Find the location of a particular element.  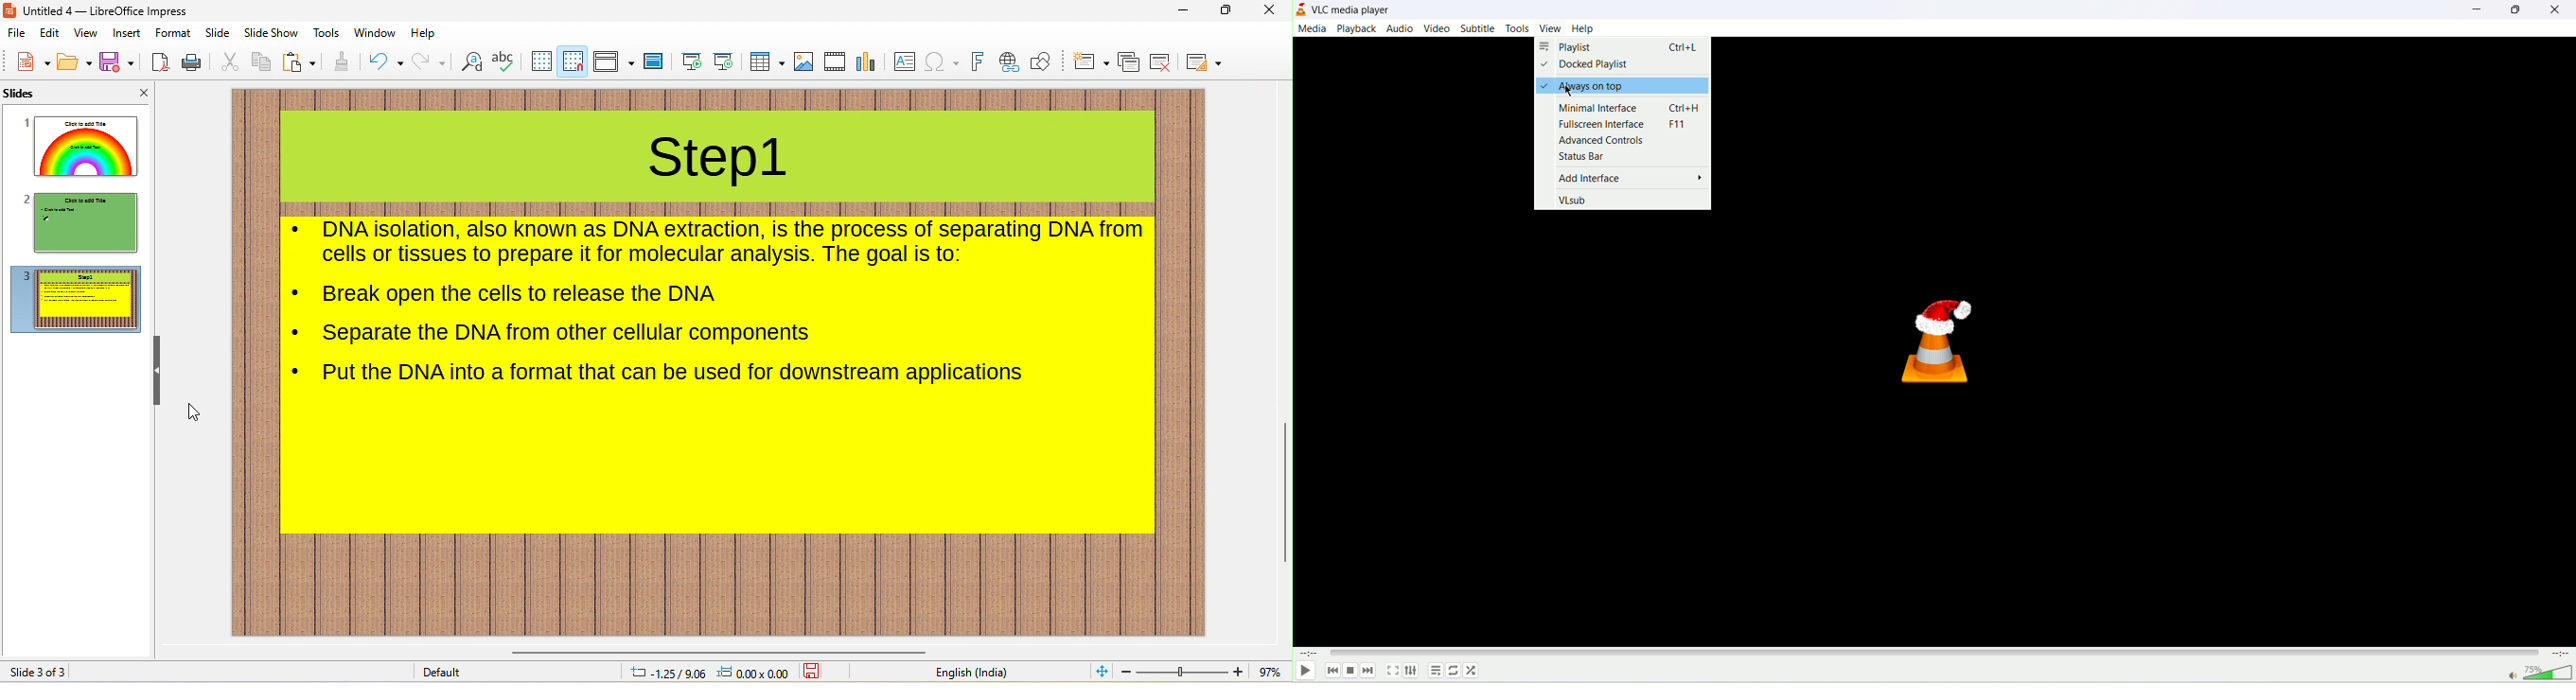

content is located at coordinates (733, 242).